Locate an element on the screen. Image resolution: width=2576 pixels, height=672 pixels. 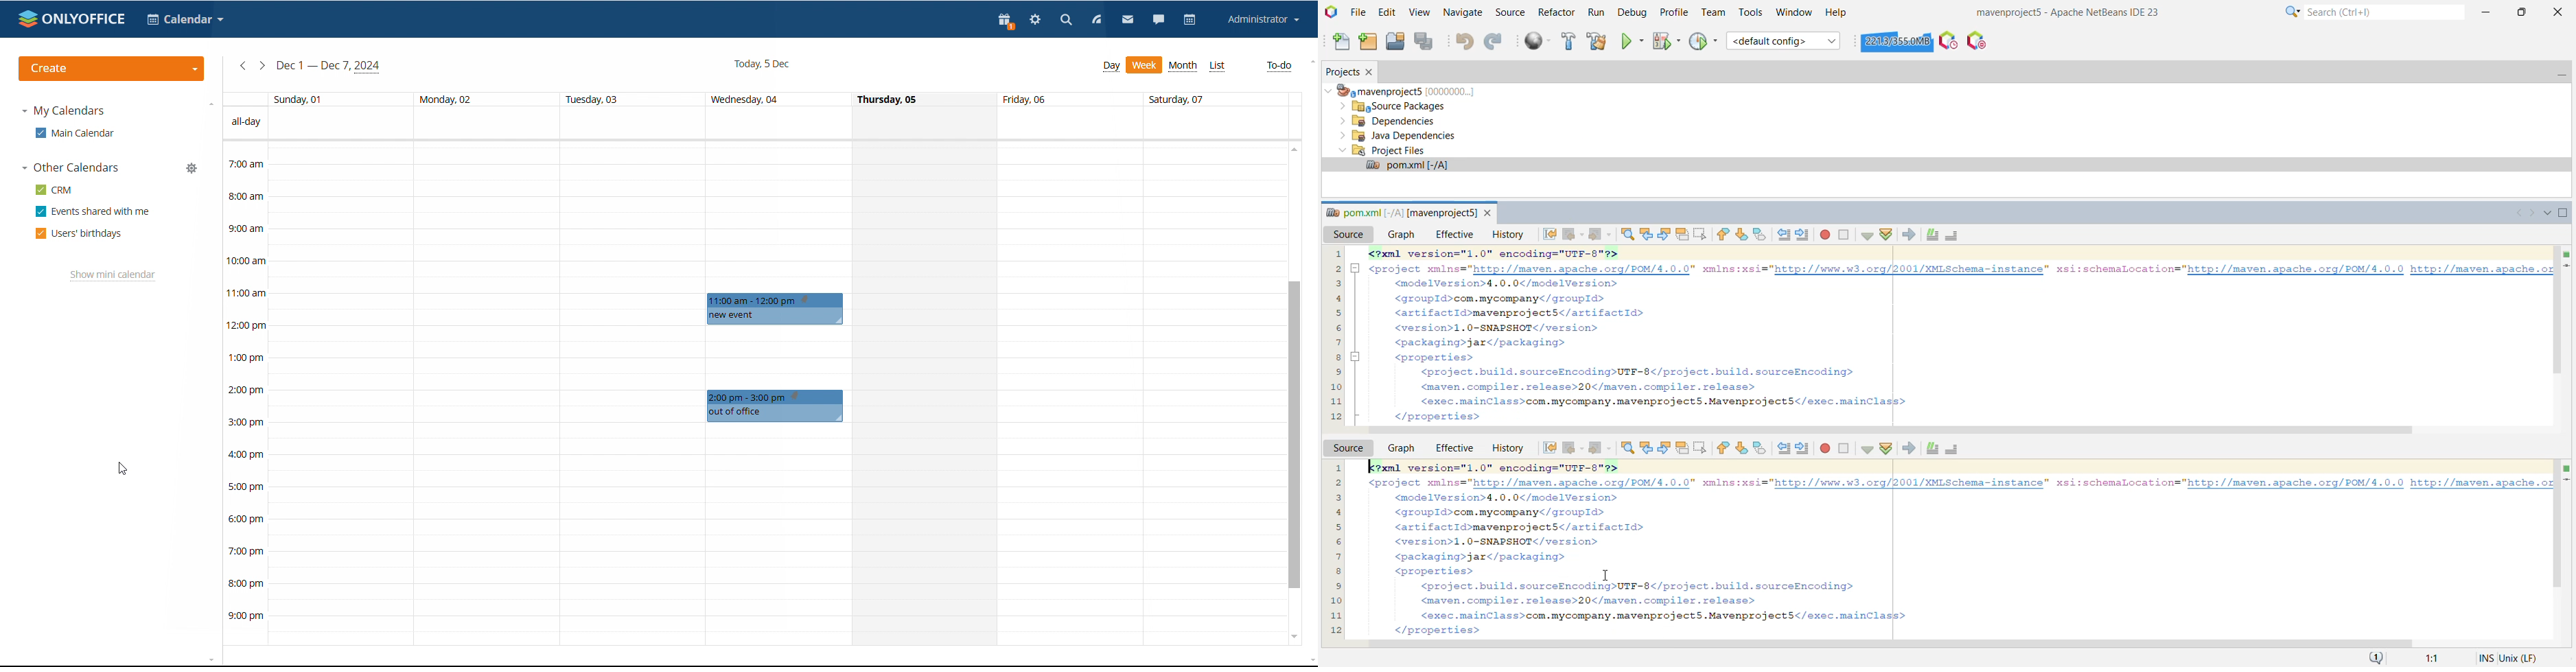
Source is located at coordinates (1509, 12).